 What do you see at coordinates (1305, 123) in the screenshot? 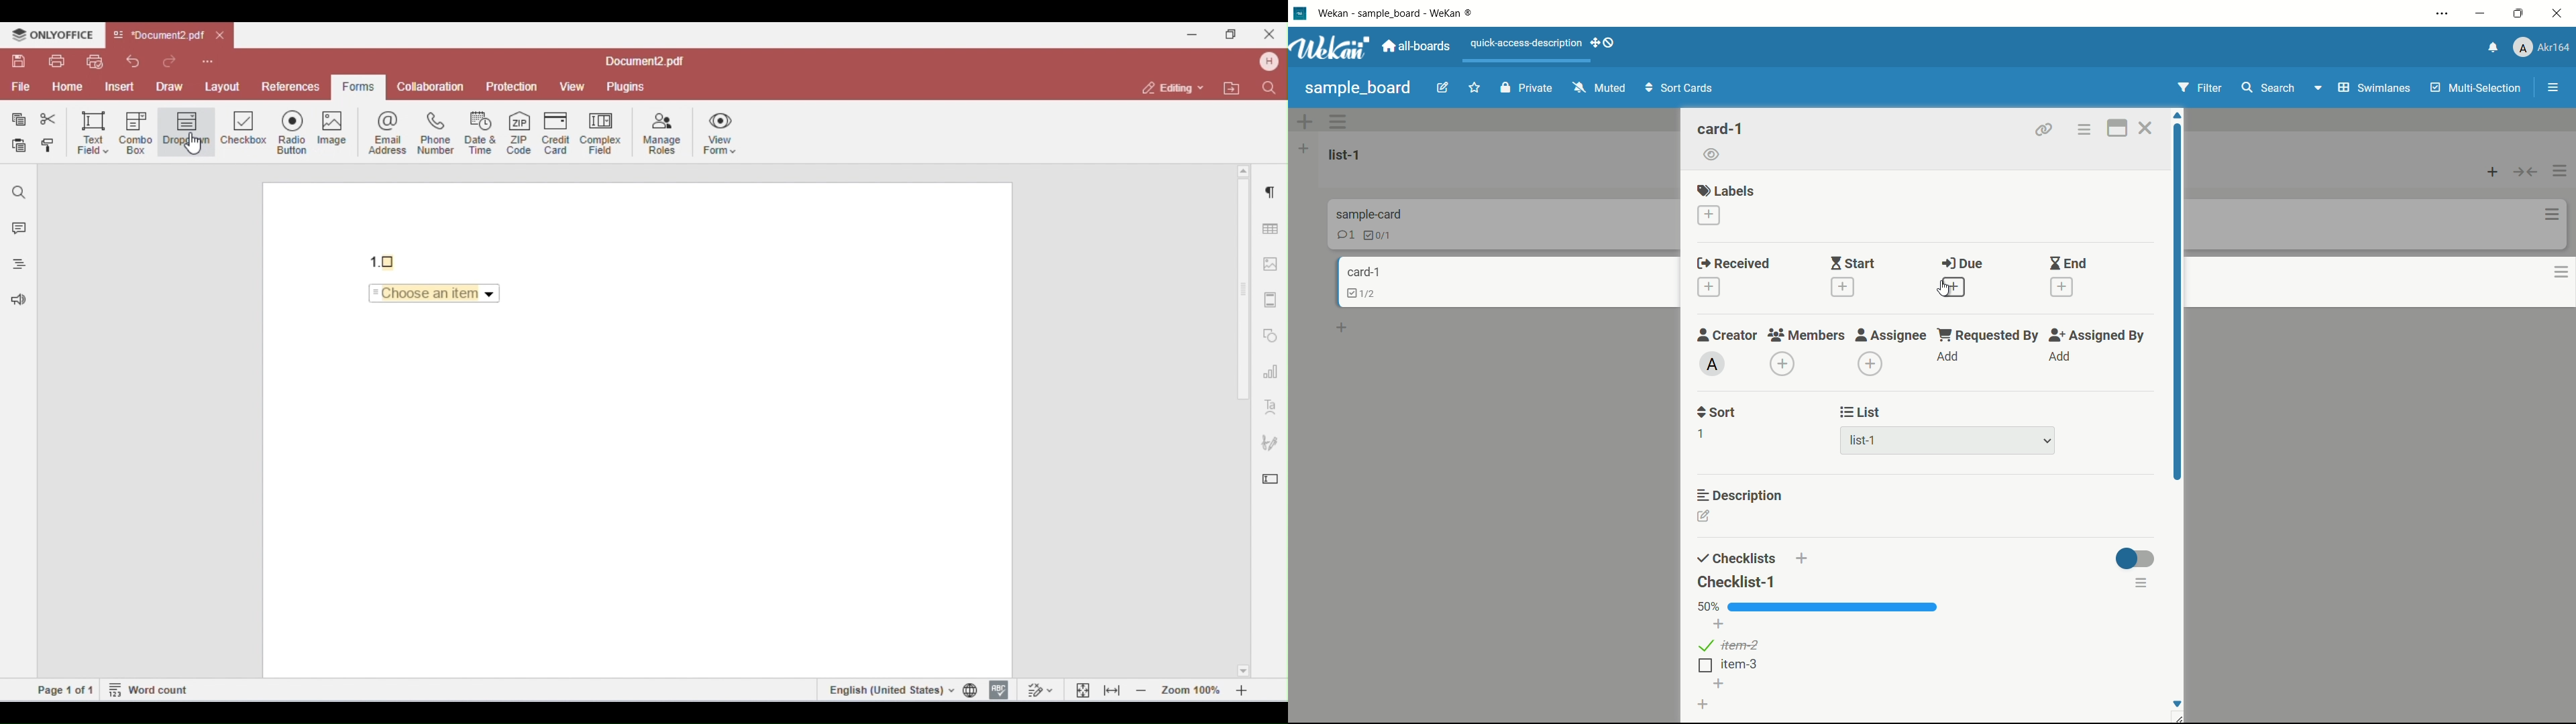
I see `add swimlane` at bounding box center [1305, 123].